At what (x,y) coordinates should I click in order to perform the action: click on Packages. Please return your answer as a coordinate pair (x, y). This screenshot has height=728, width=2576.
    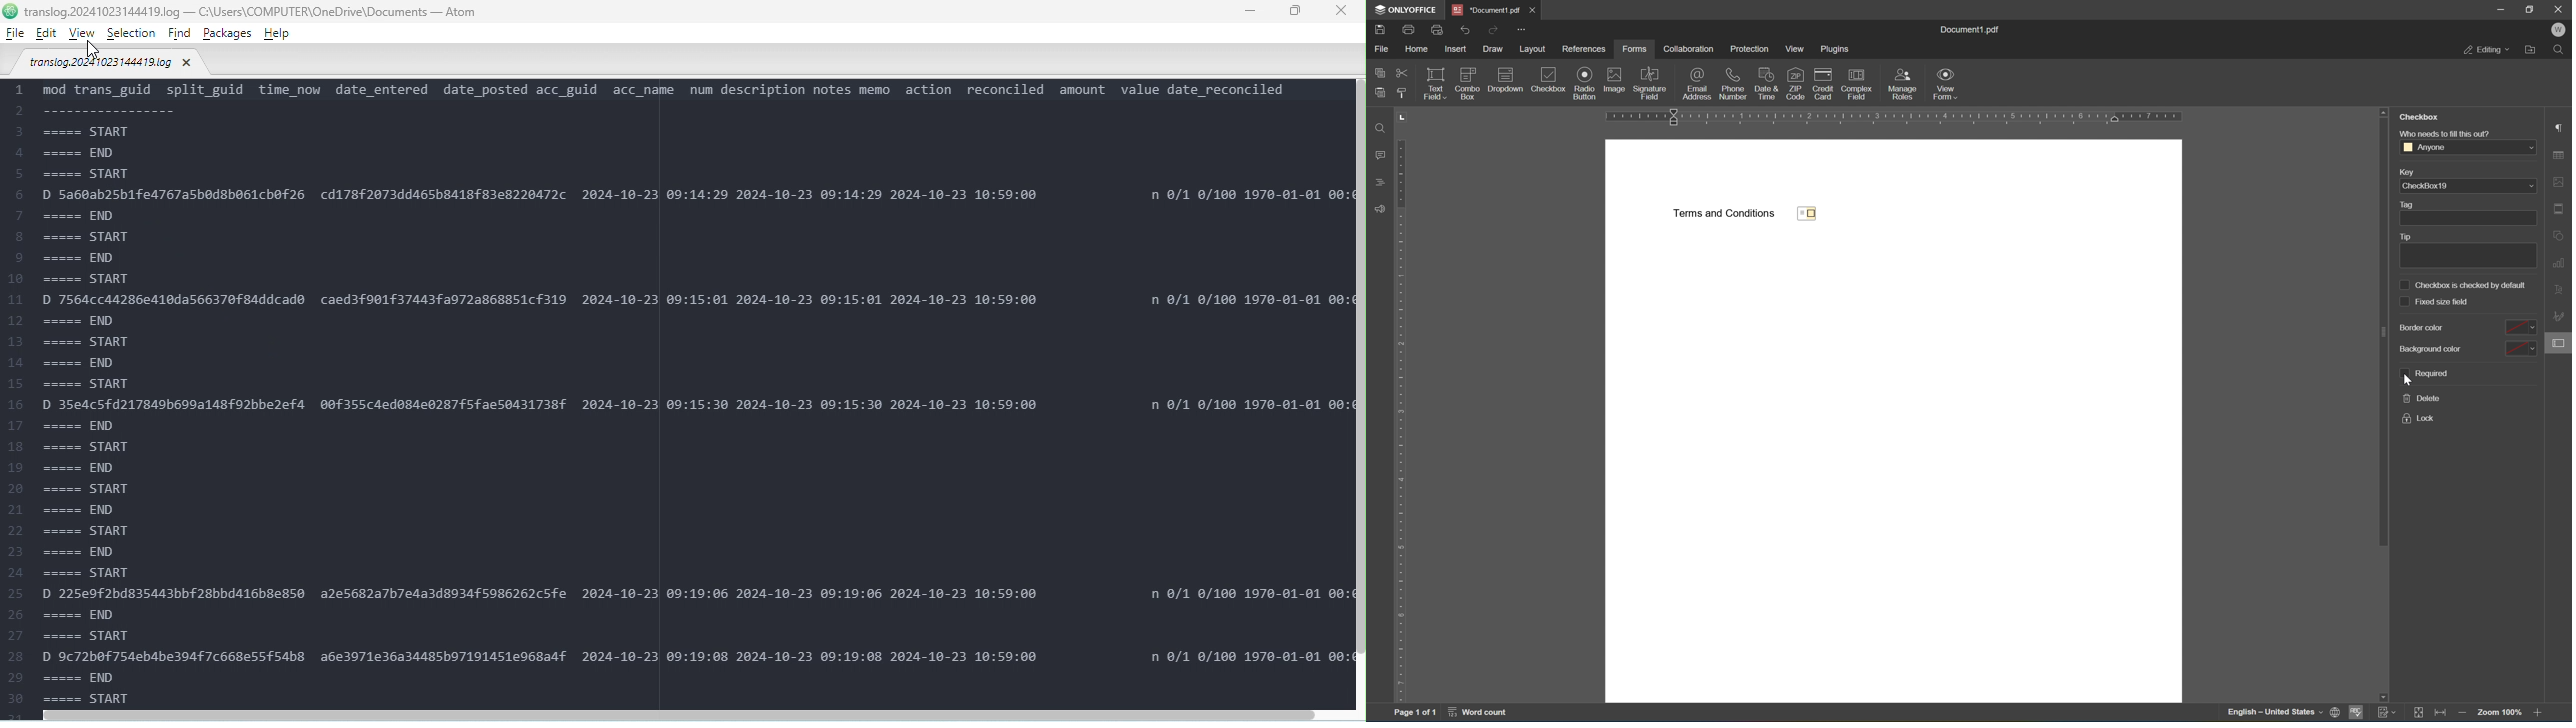
    Looking at the image, I should click on (229, 33).